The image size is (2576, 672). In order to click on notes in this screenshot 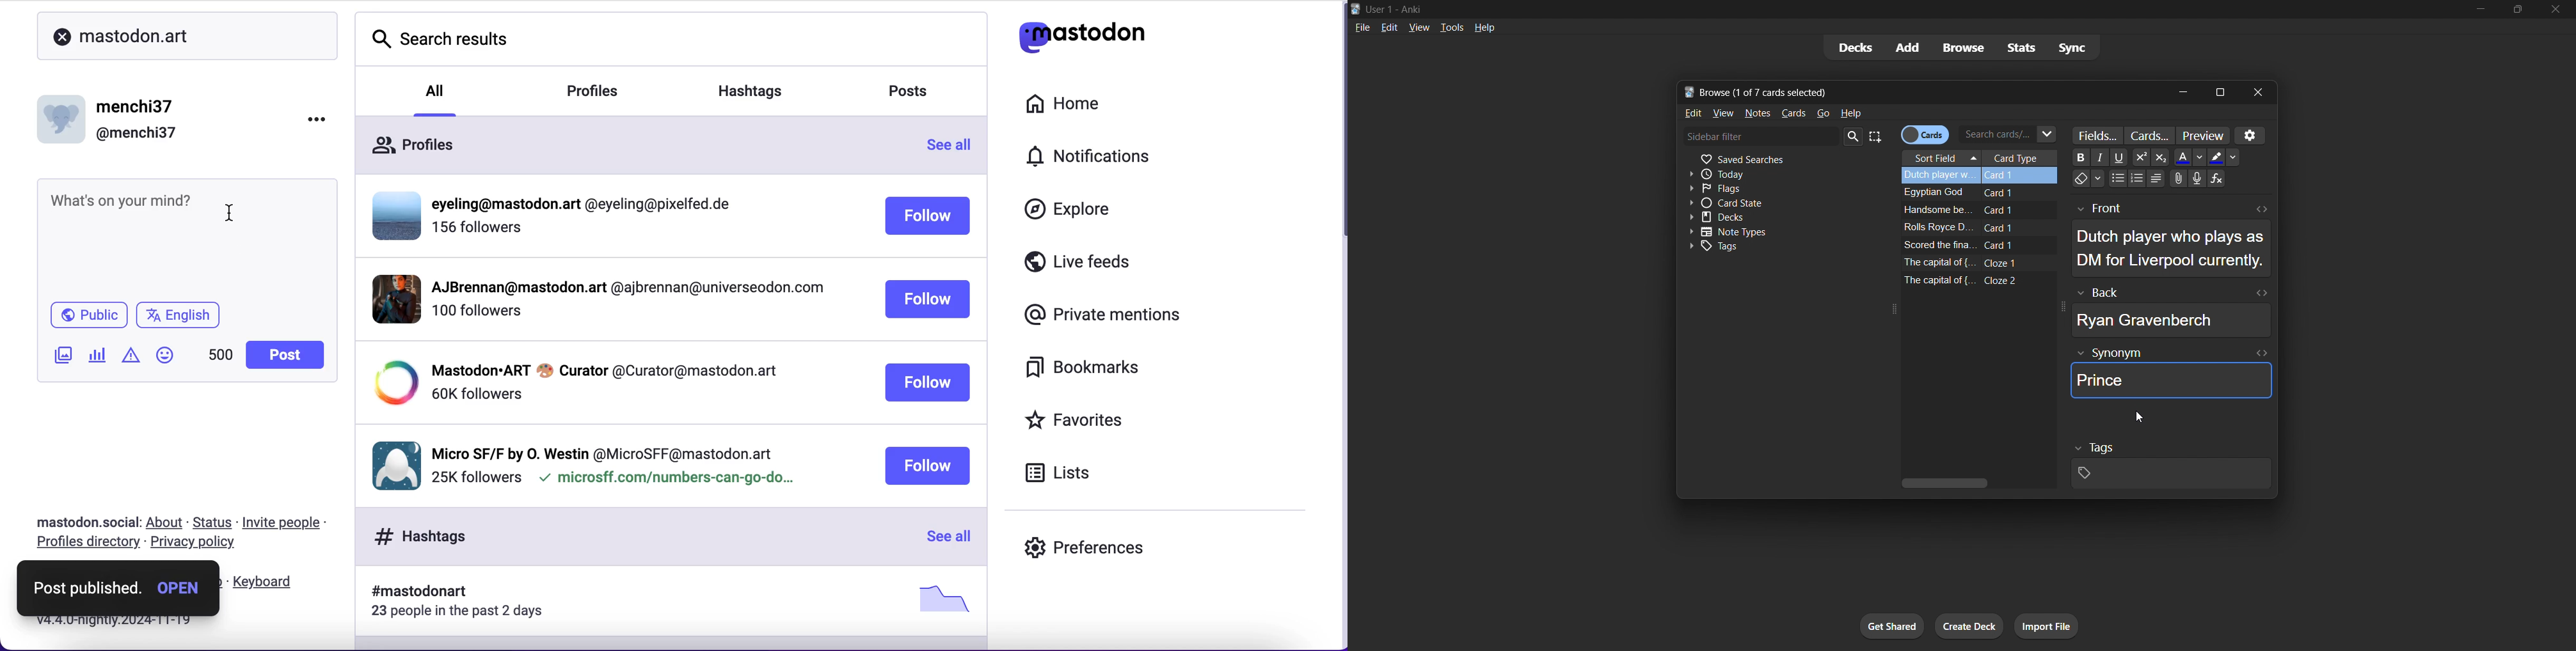, I will do `click(1758, 114)`.